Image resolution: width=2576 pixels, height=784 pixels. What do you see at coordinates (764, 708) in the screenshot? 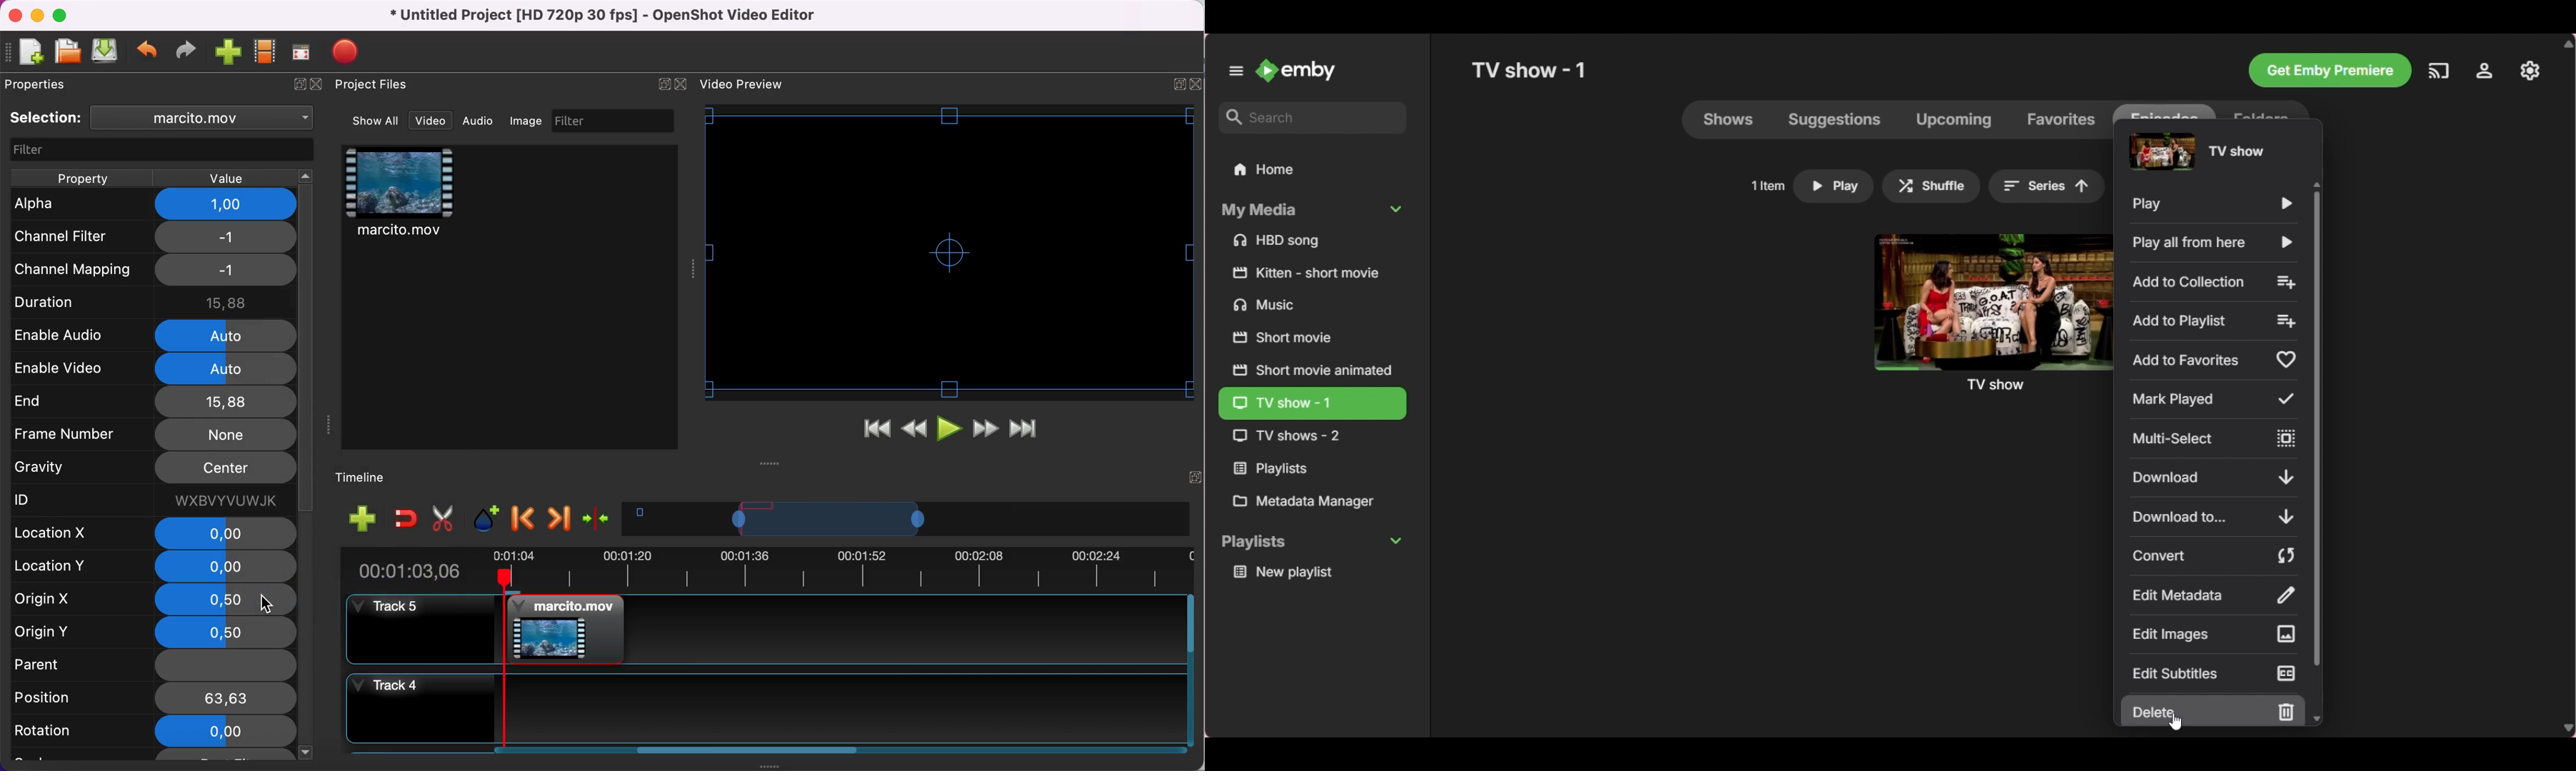
I see `track 4` at bounding box center [764, 708].